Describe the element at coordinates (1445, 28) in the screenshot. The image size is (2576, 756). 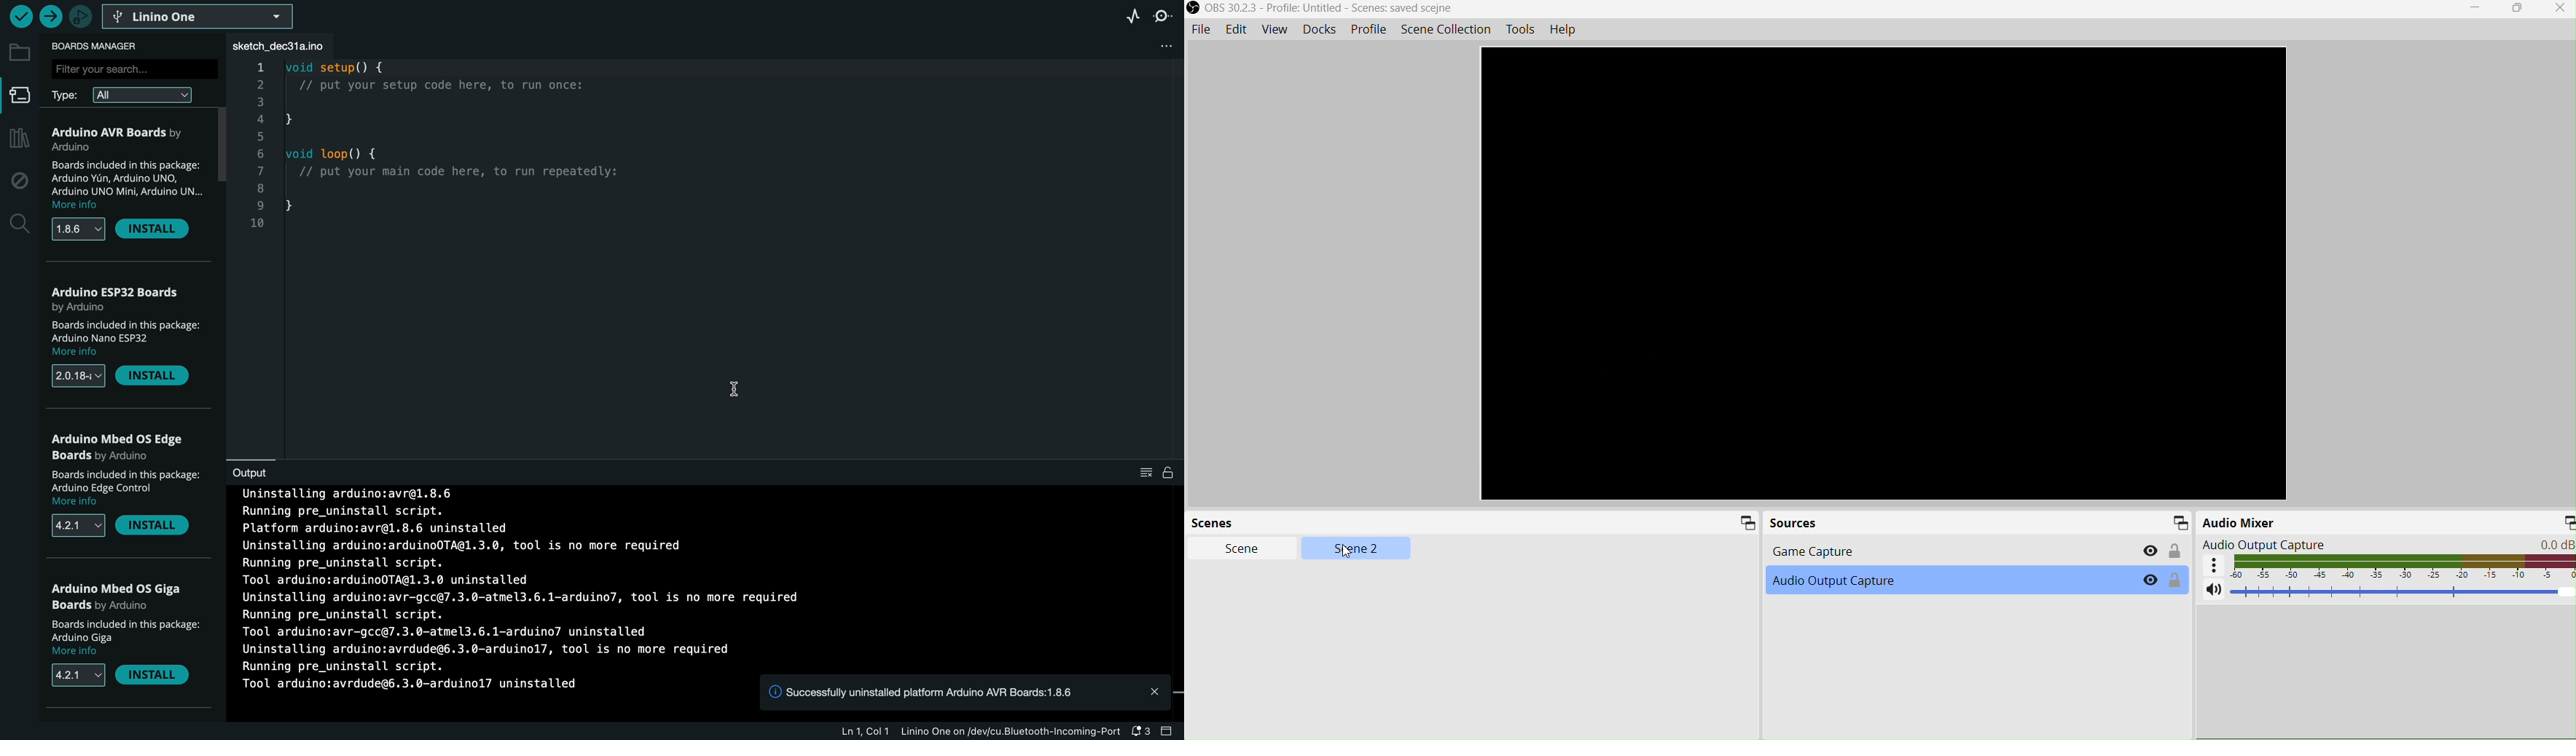
I see `Scene Collection` at that location.